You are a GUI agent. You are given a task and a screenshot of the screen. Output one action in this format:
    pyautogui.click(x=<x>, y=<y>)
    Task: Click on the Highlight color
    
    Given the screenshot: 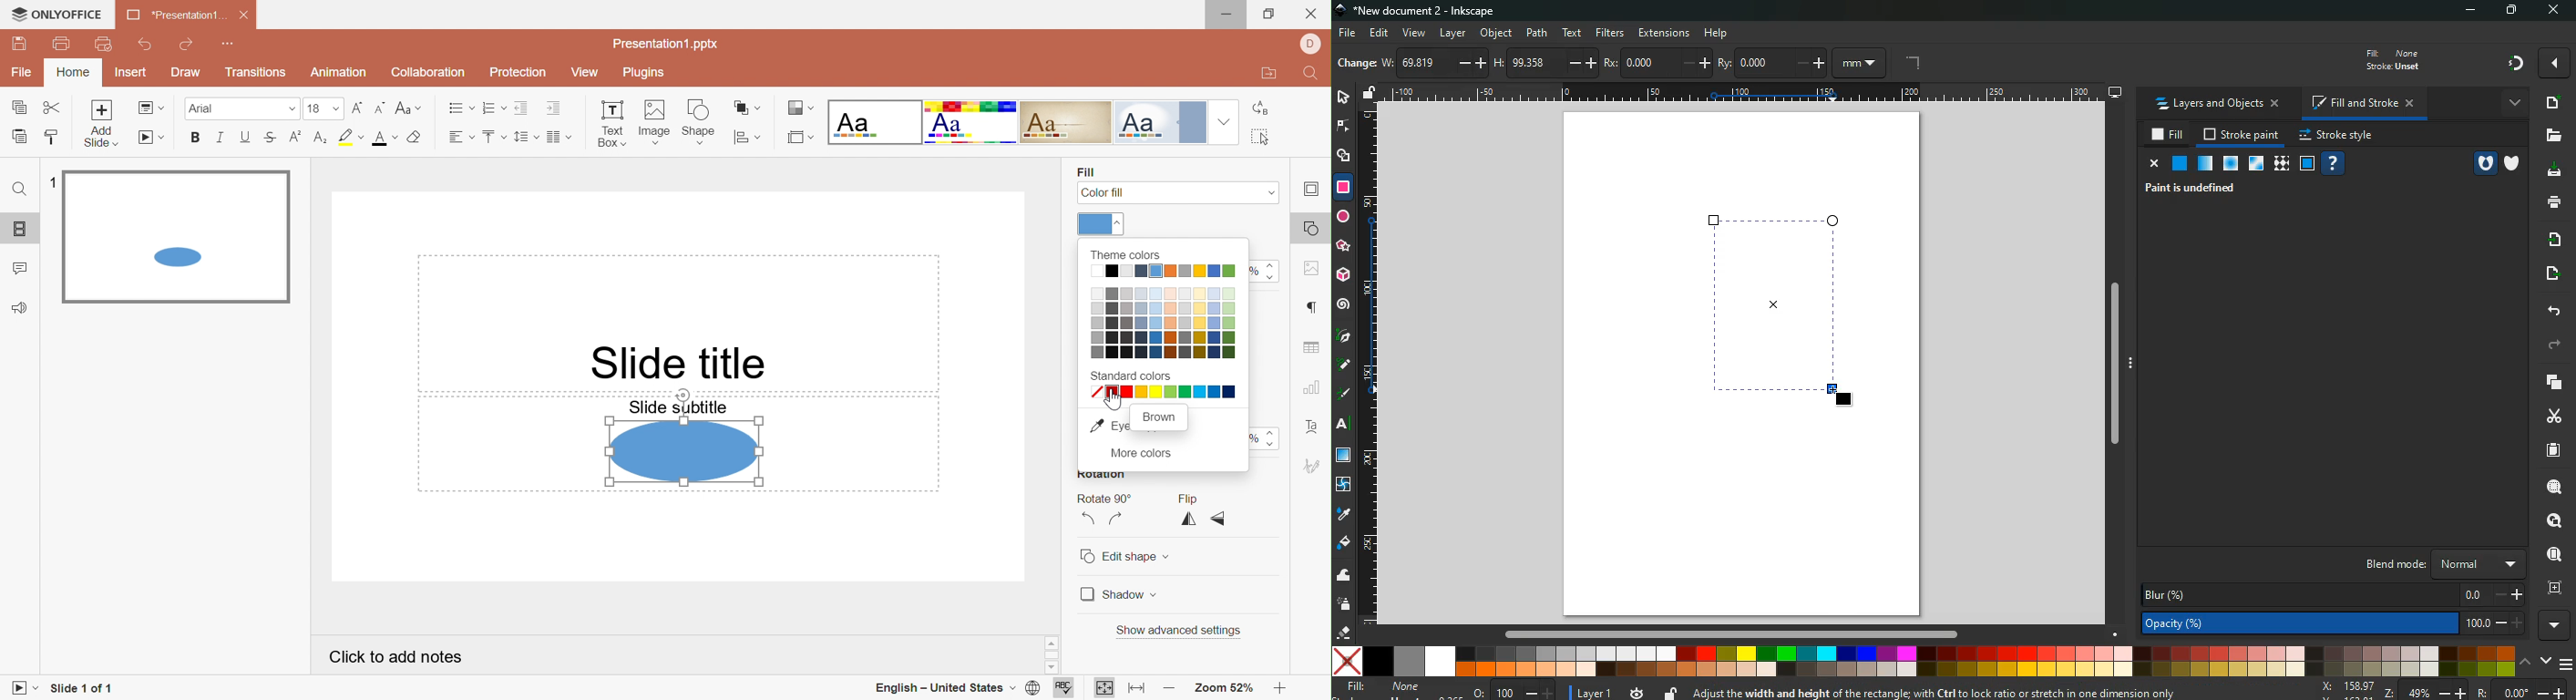 What is the action you would take?
    pyautogui.click(x=349, y=136)
    